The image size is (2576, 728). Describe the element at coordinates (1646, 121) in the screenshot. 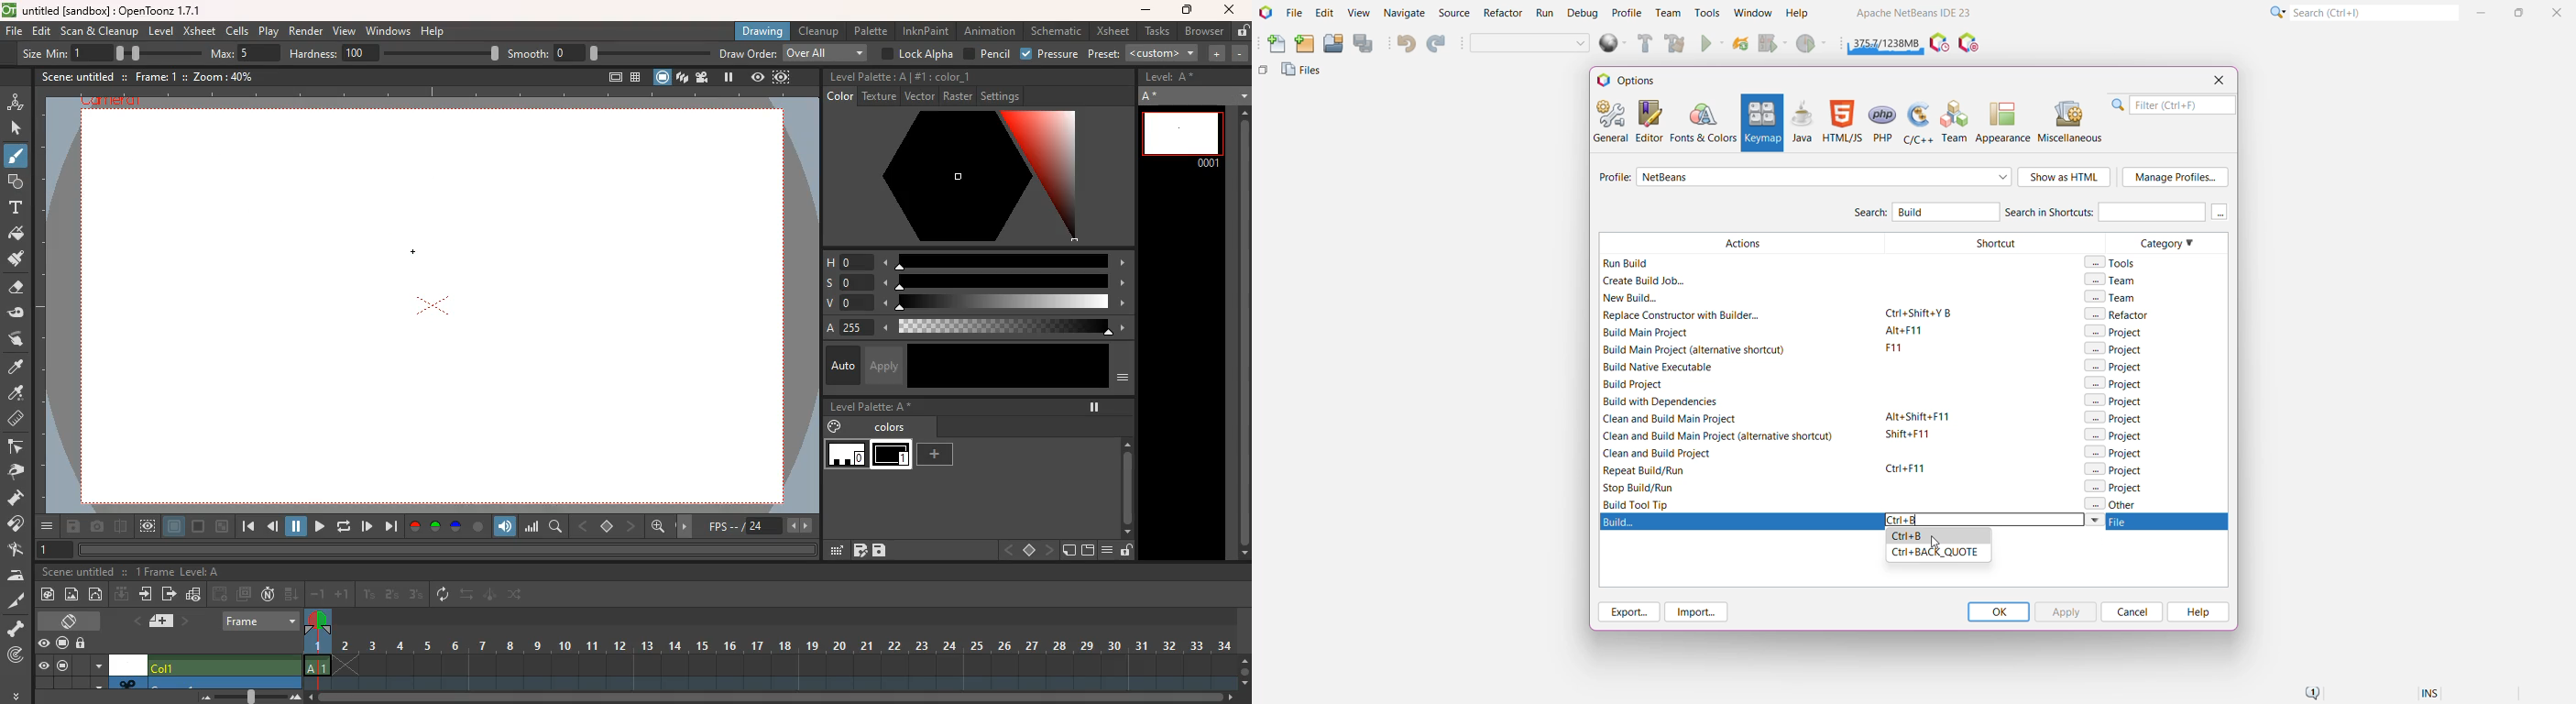

I see `Editor` at that location.